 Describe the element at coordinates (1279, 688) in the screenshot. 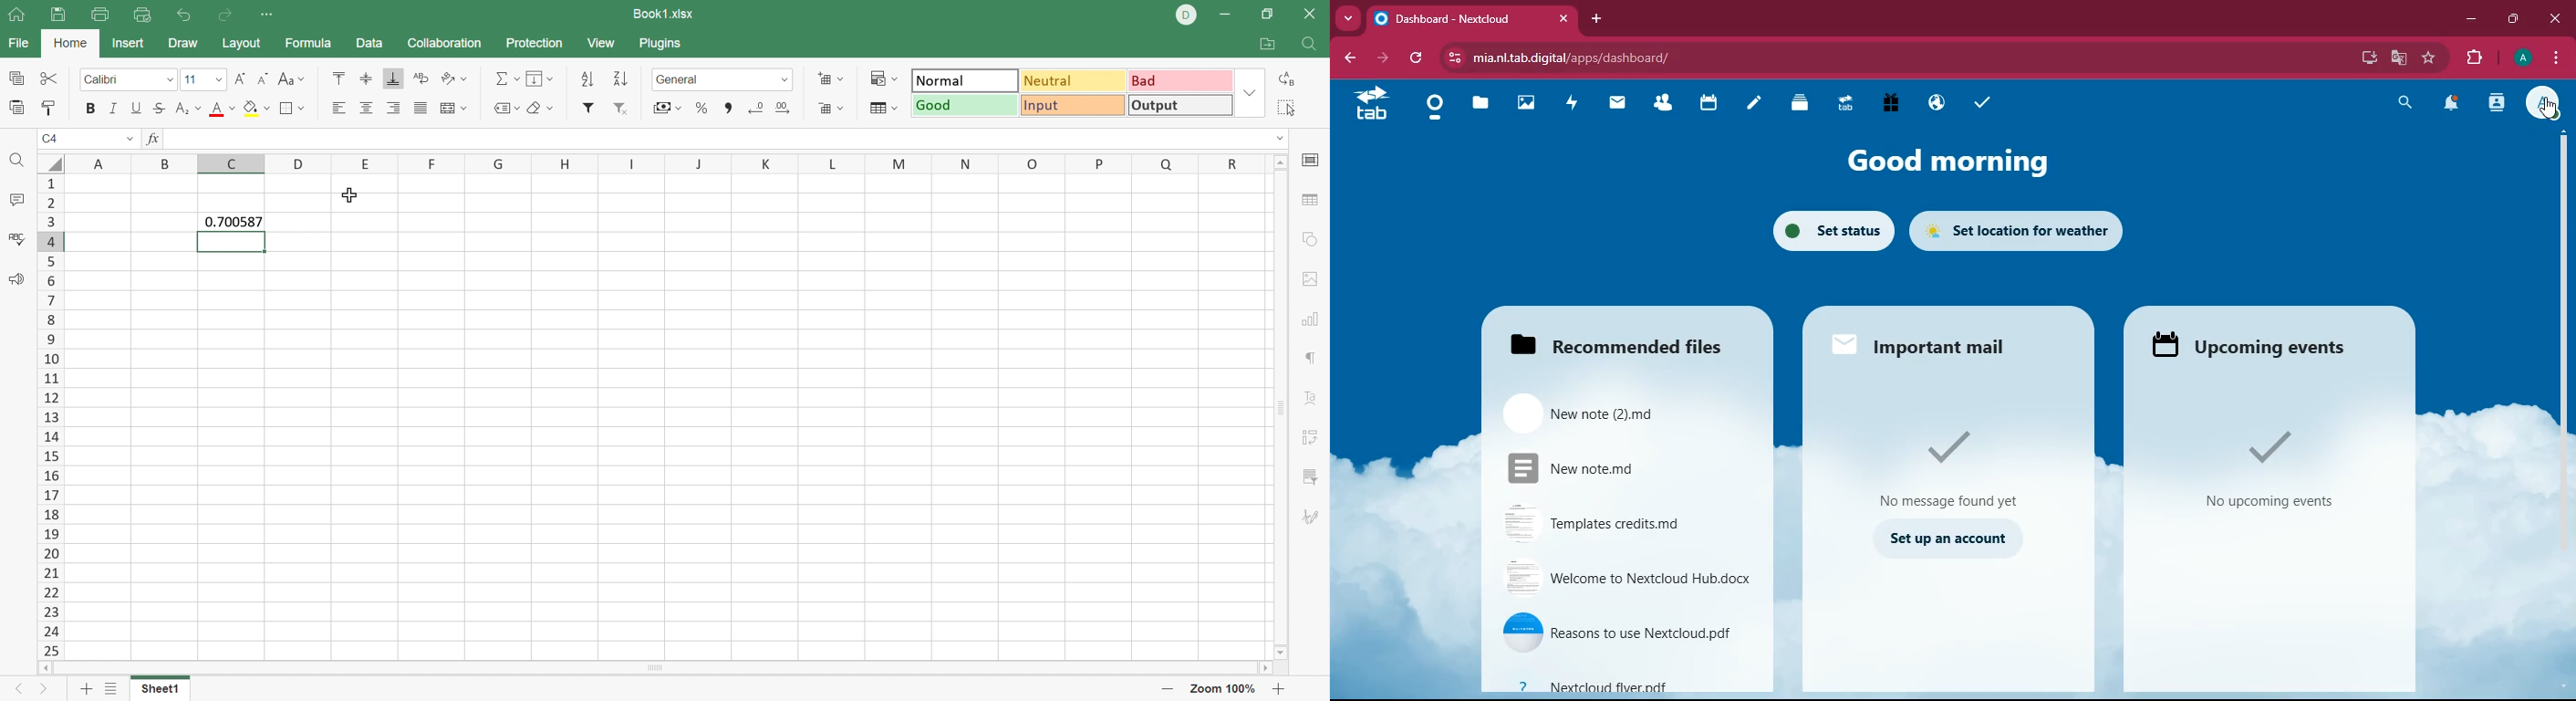

I see `Zoom in` at that location.